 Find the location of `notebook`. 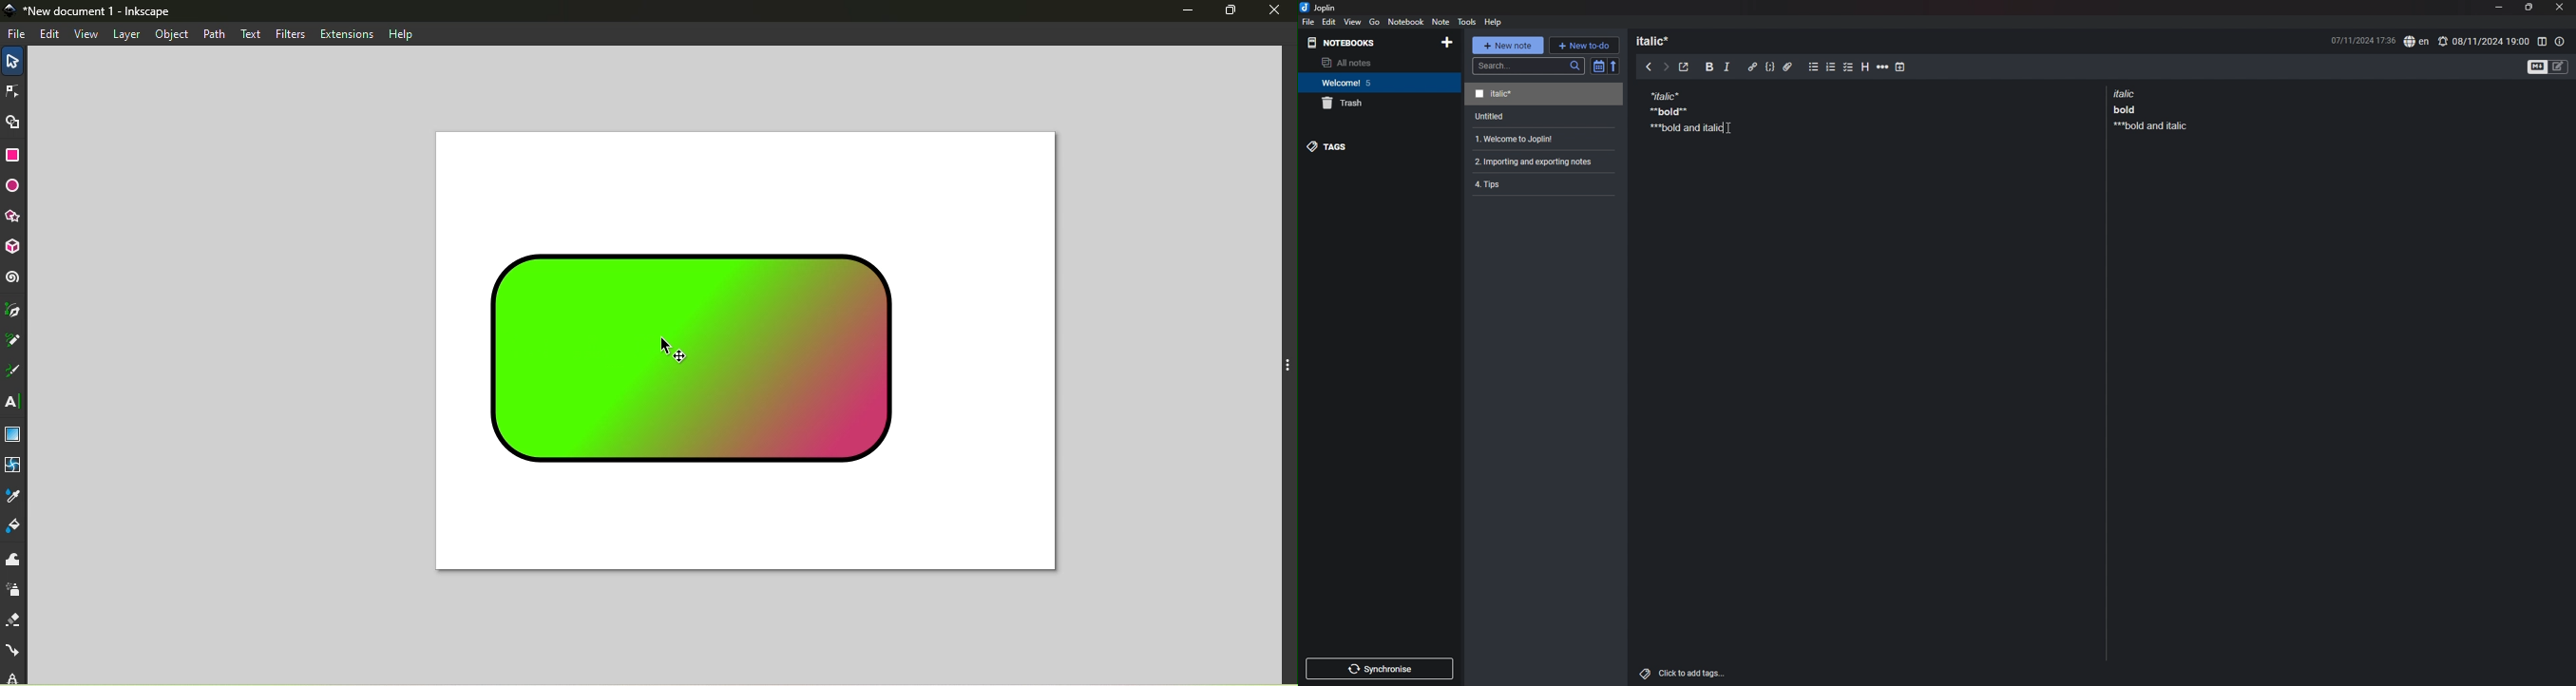

notebook is located at coordinates (1407, 21).